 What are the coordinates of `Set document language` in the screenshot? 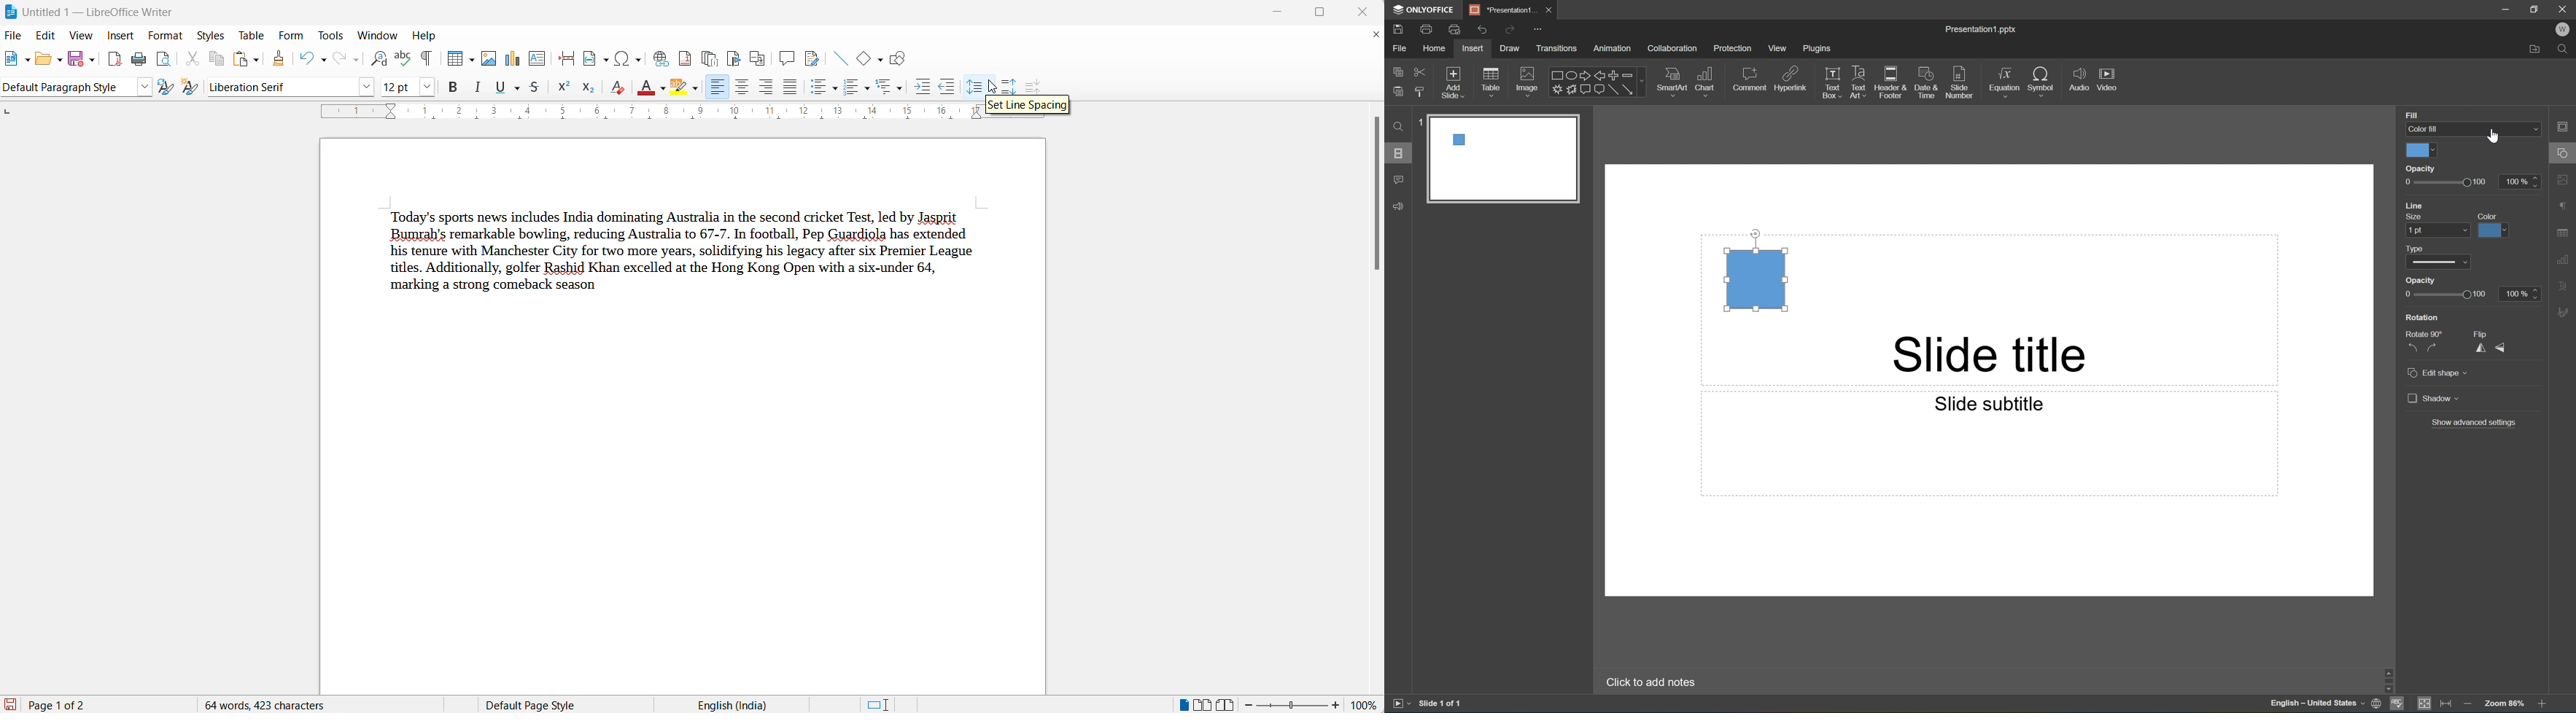 It's located at (2376, 705).